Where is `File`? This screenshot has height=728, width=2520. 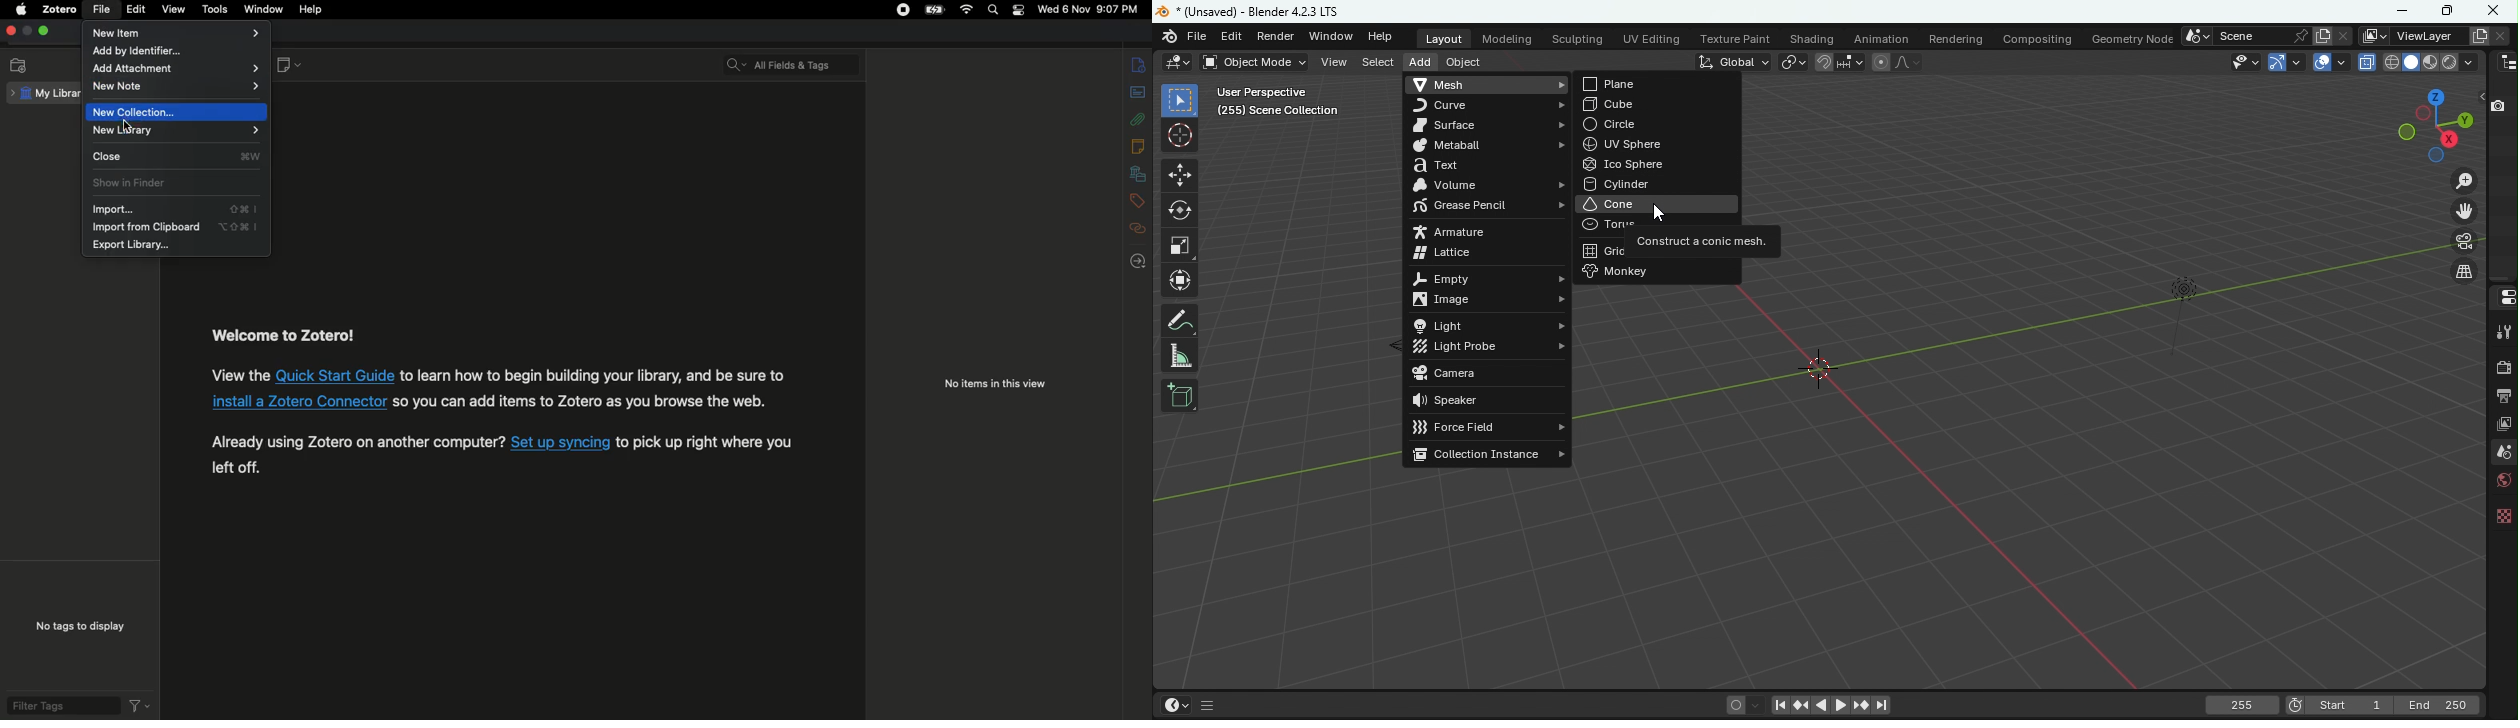
File is located at coordinates (104, 10).